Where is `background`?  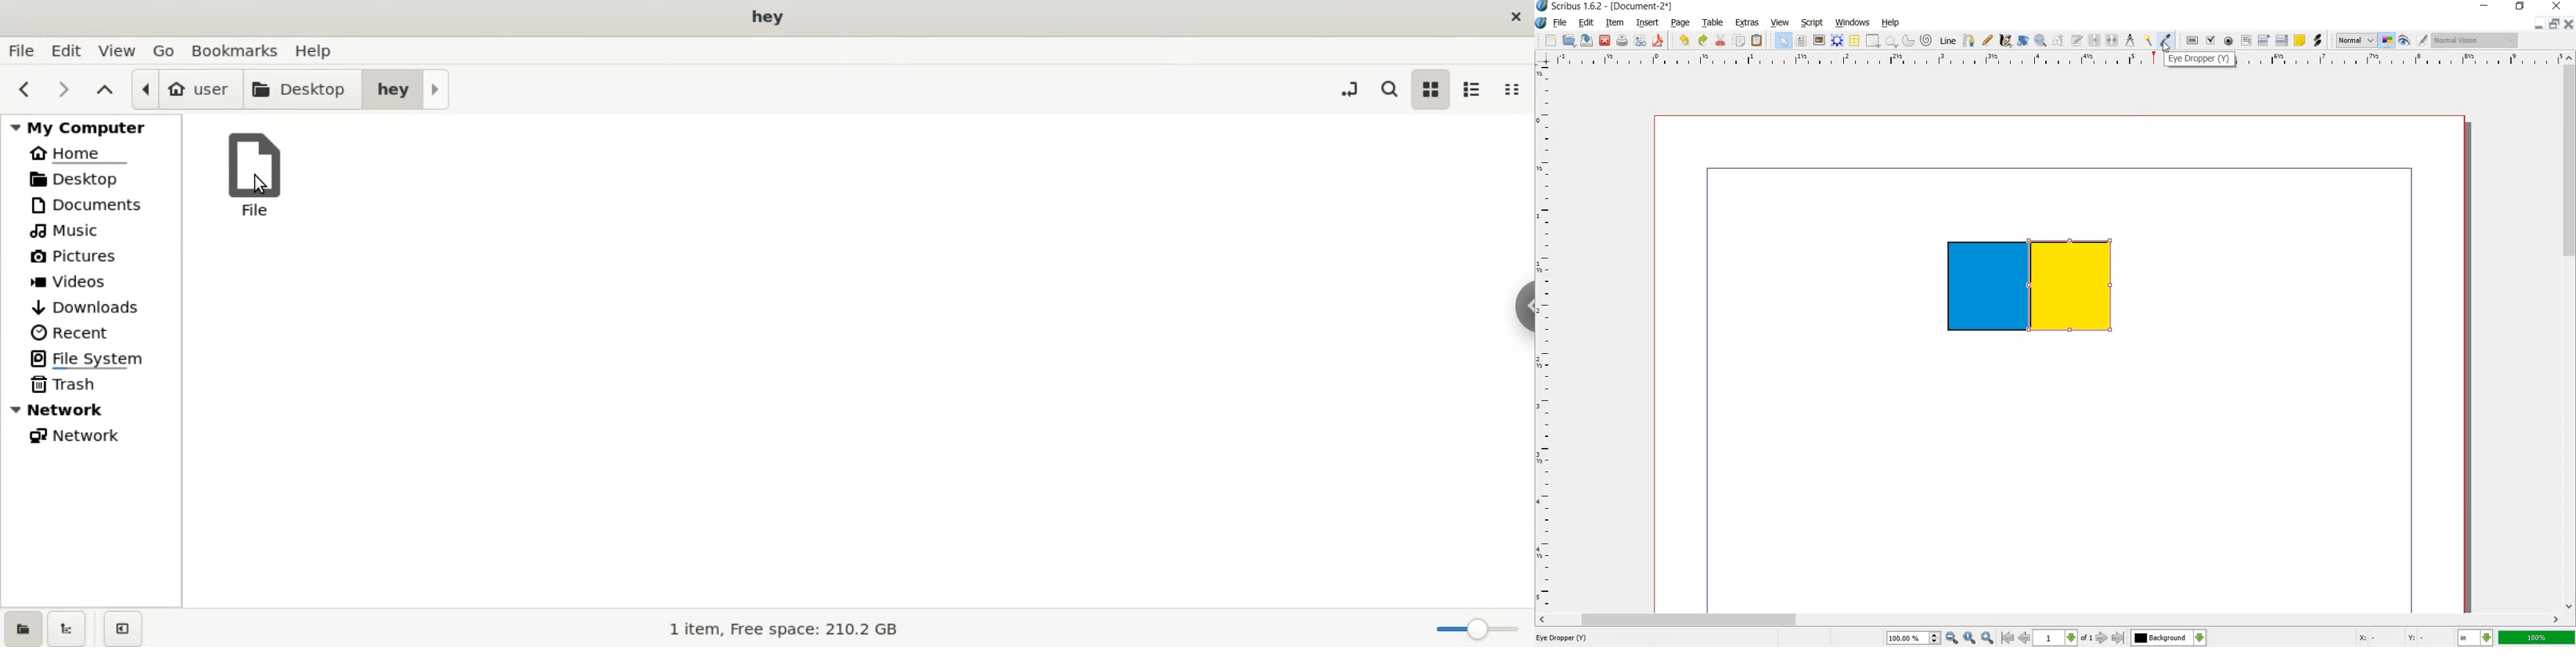
background is located at coordinates (2170, 637).